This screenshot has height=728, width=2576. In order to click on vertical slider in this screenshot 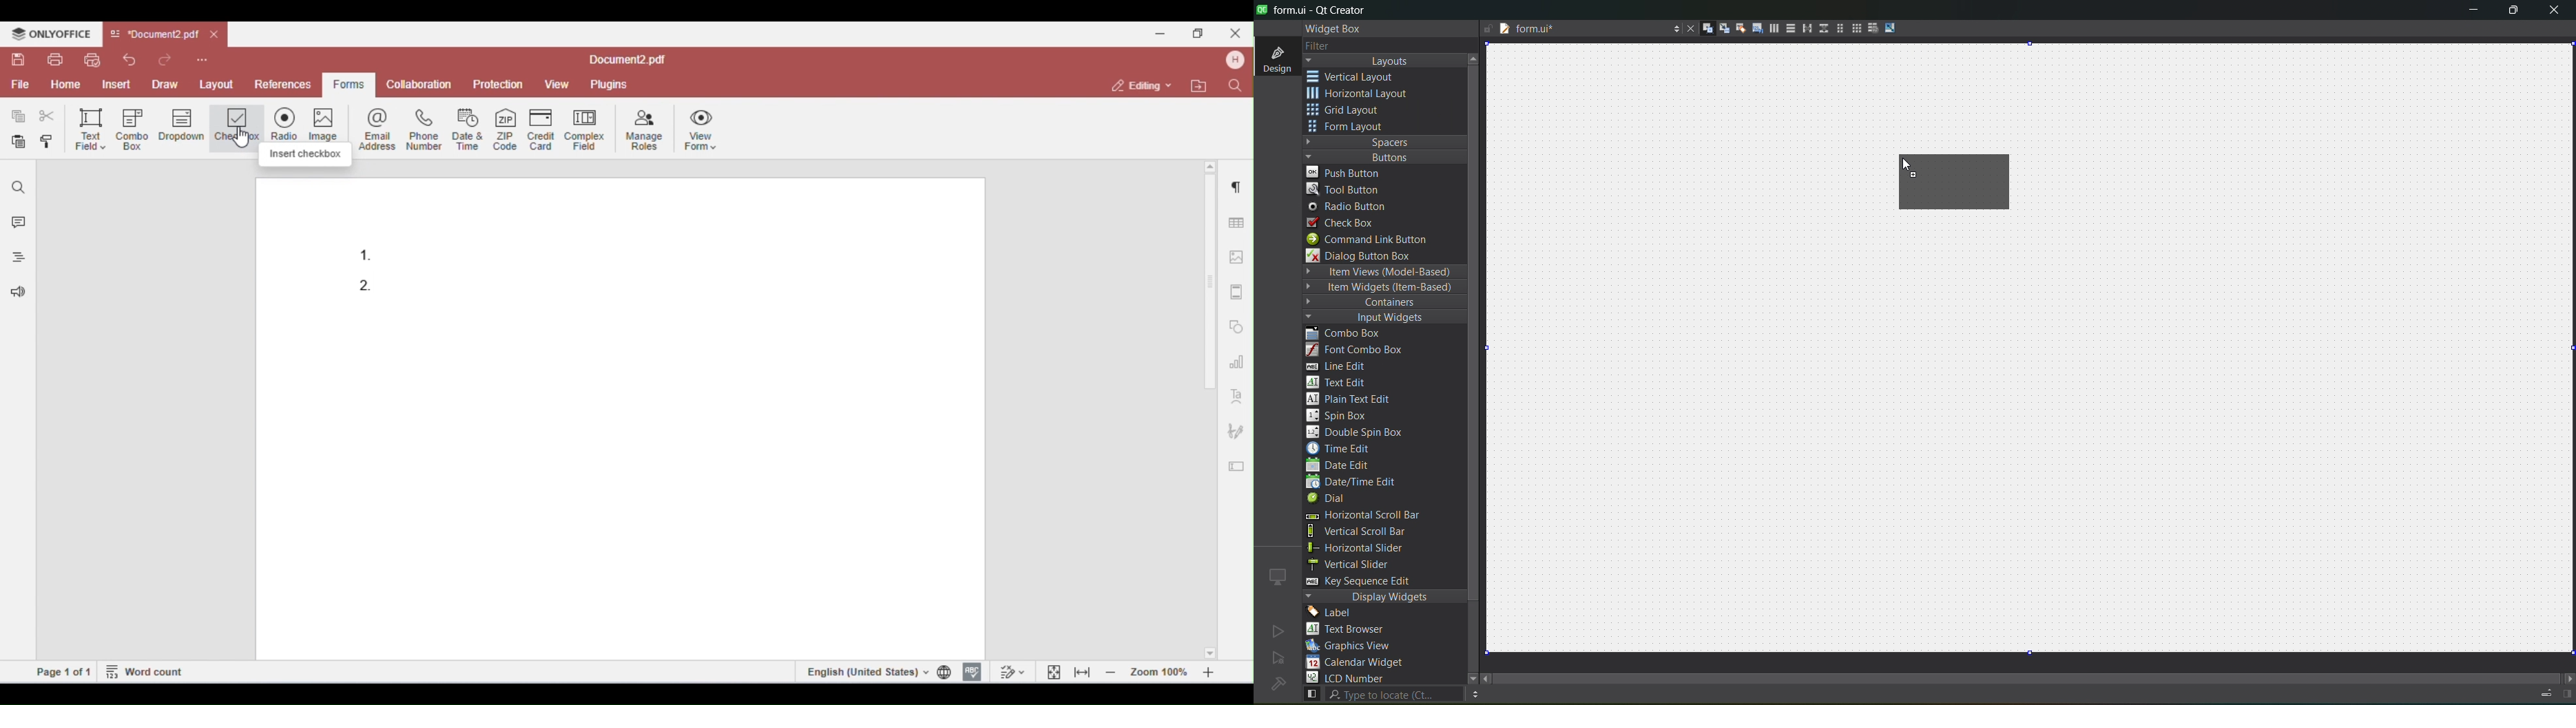, I will do `click(1362, 564)`.